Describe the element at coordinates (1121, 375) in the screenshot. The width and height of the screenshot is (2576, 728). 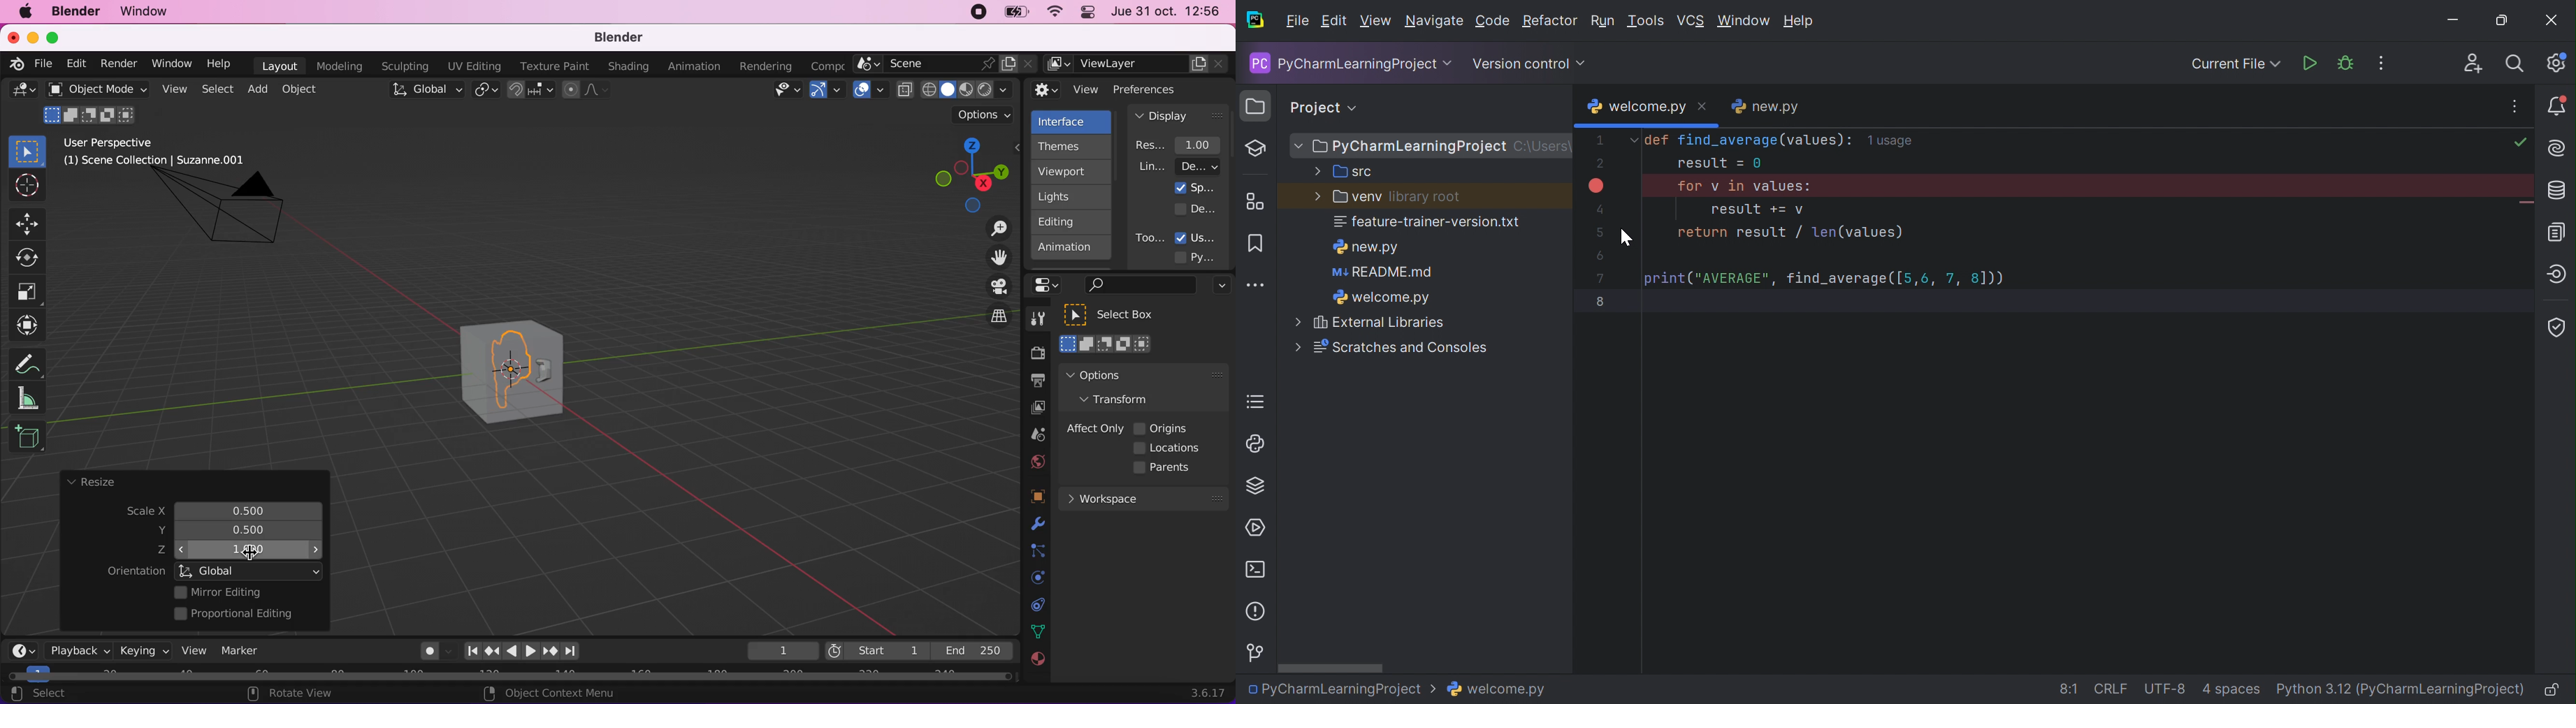
I see `options` at that location.